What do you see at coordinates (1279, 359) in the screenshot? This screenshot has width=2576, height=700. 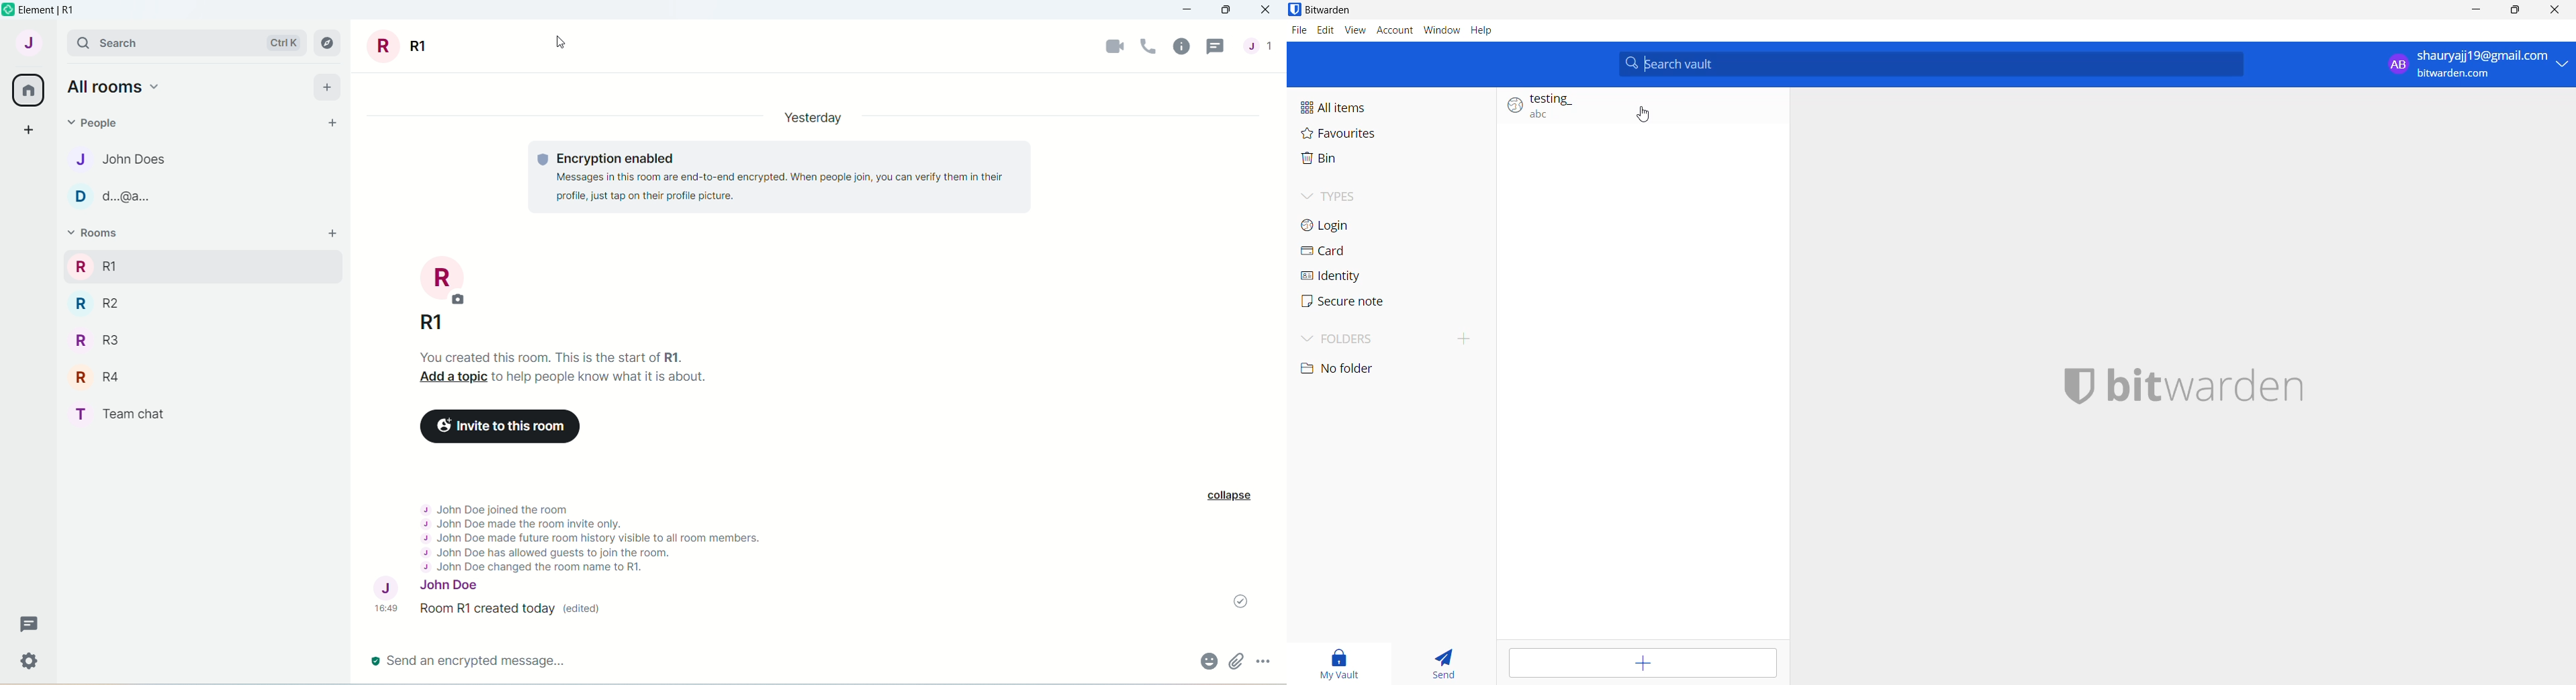 I see `vertical scroll bar` at bounding box center [1279, 359].